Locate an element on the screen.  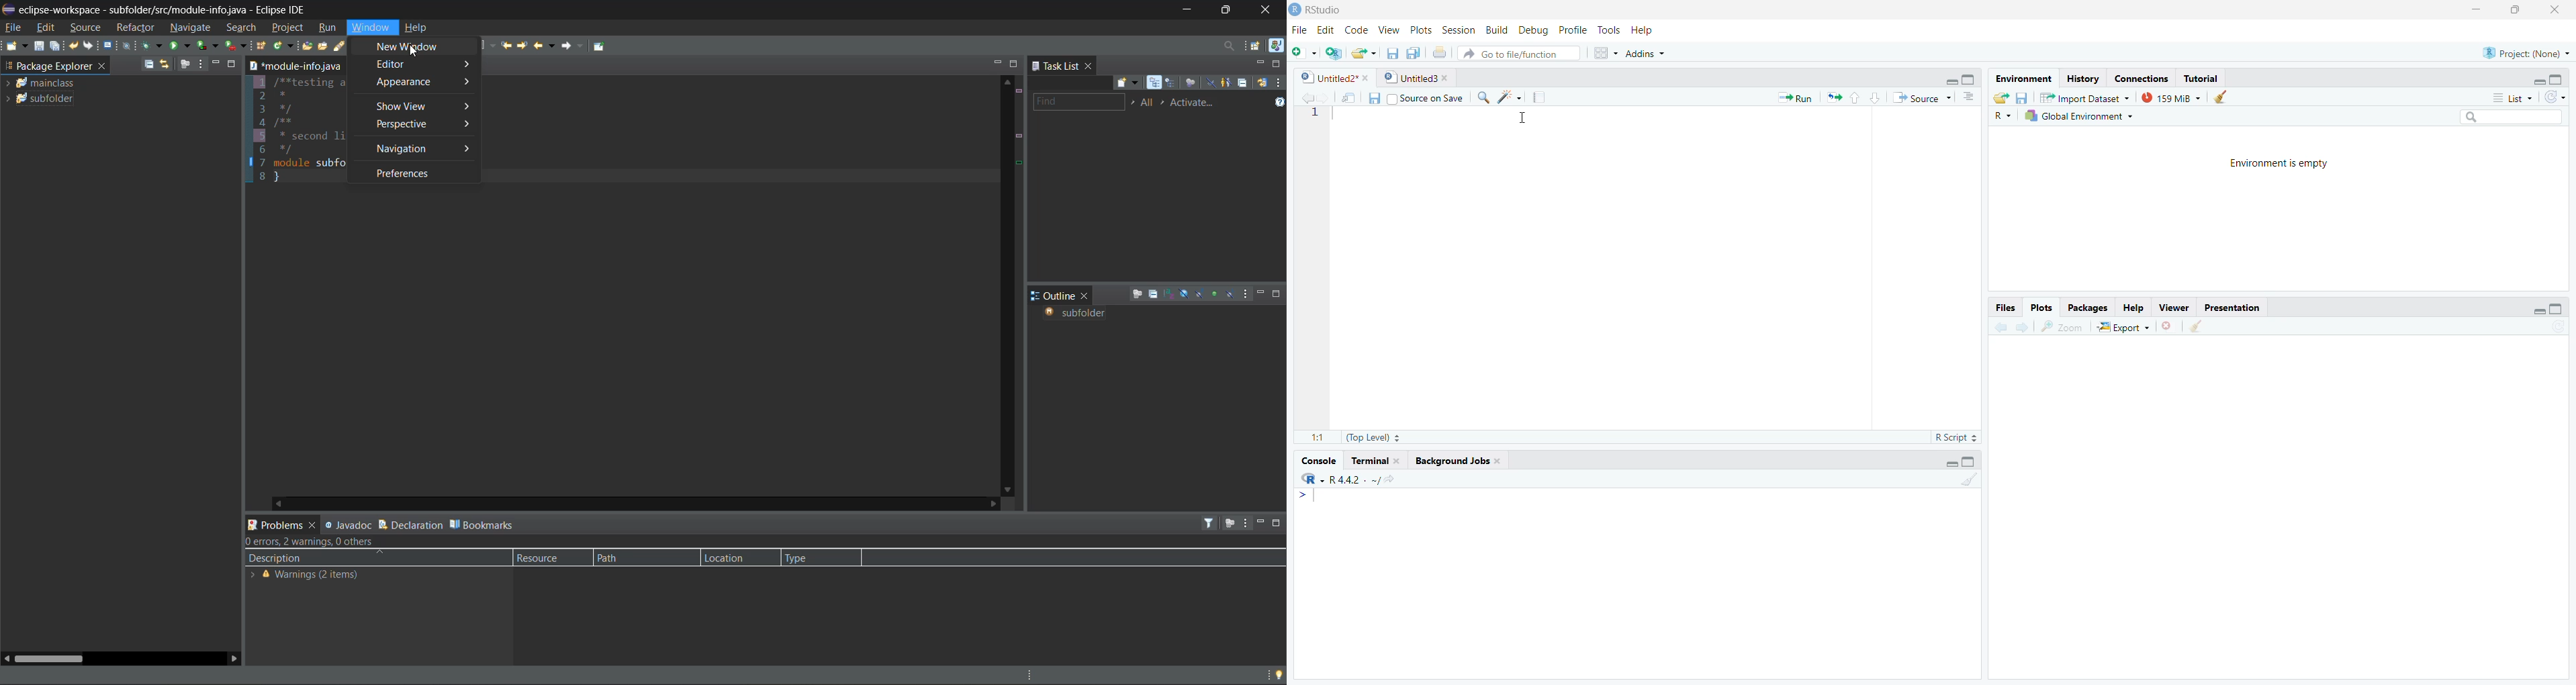
1 is located at coordinates (1316, 113).